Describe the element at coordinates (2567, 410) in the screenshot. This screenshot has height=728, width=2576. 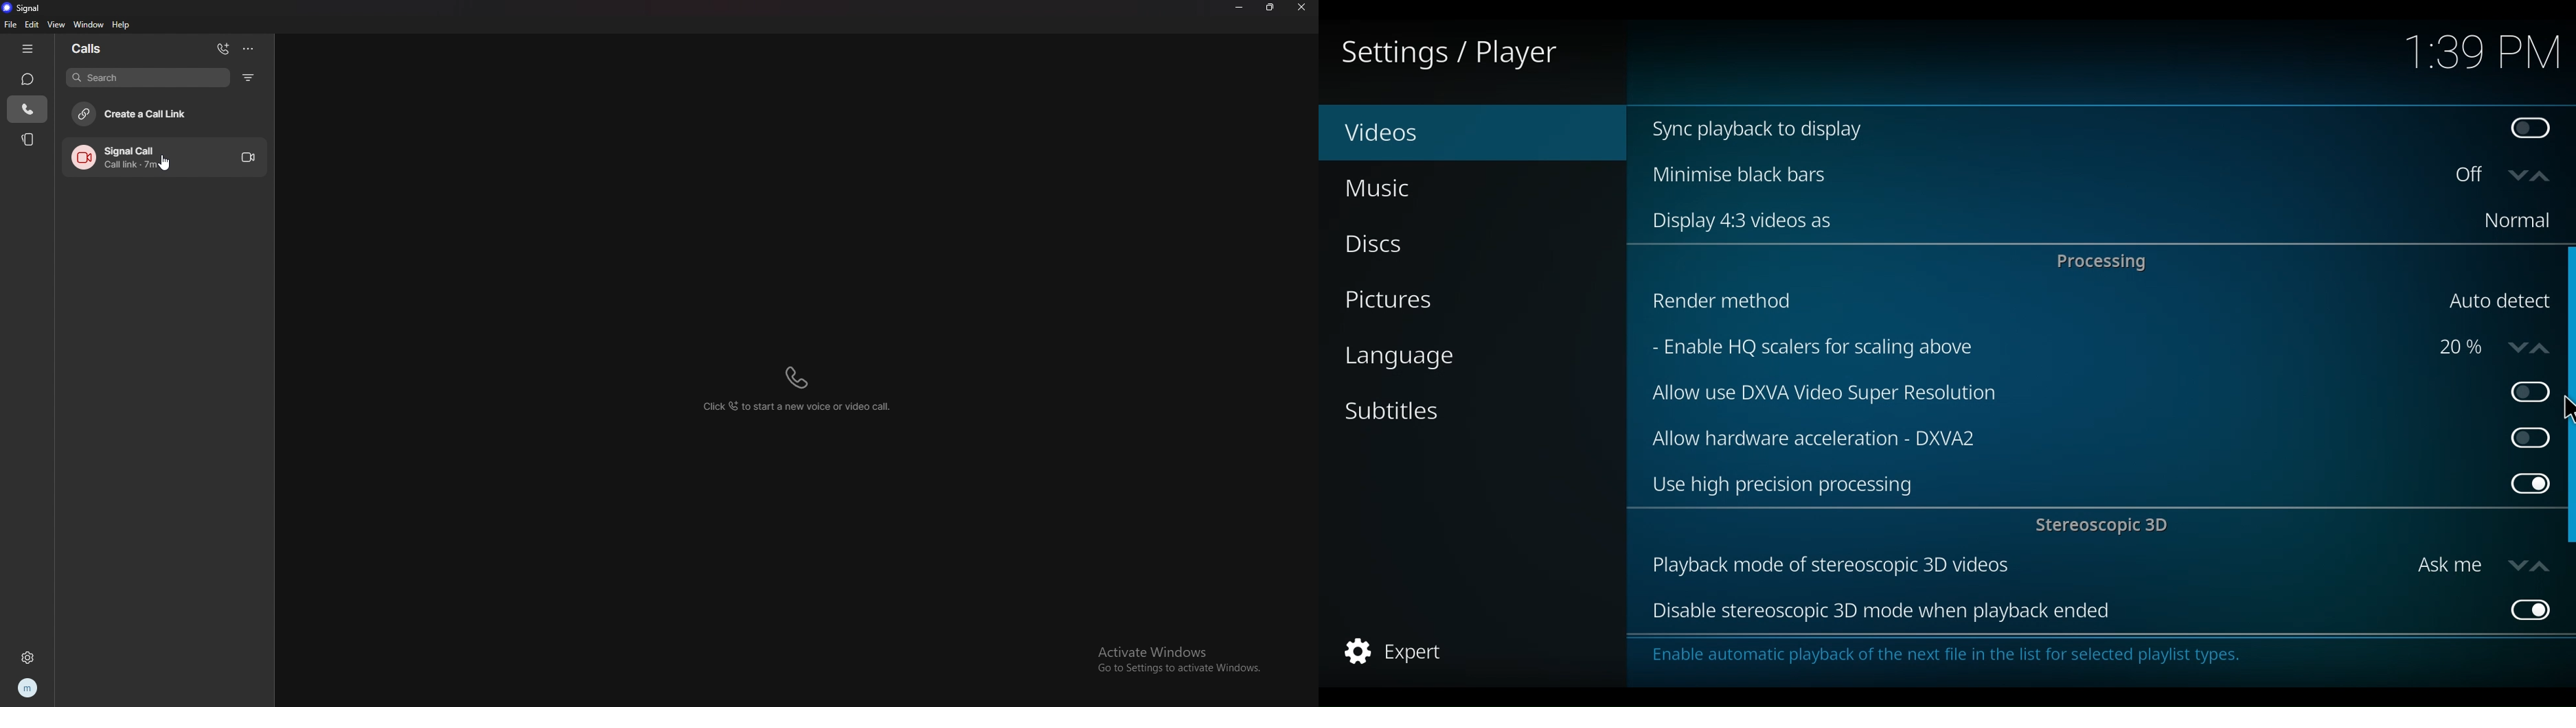
I see `Cursor` at that location.